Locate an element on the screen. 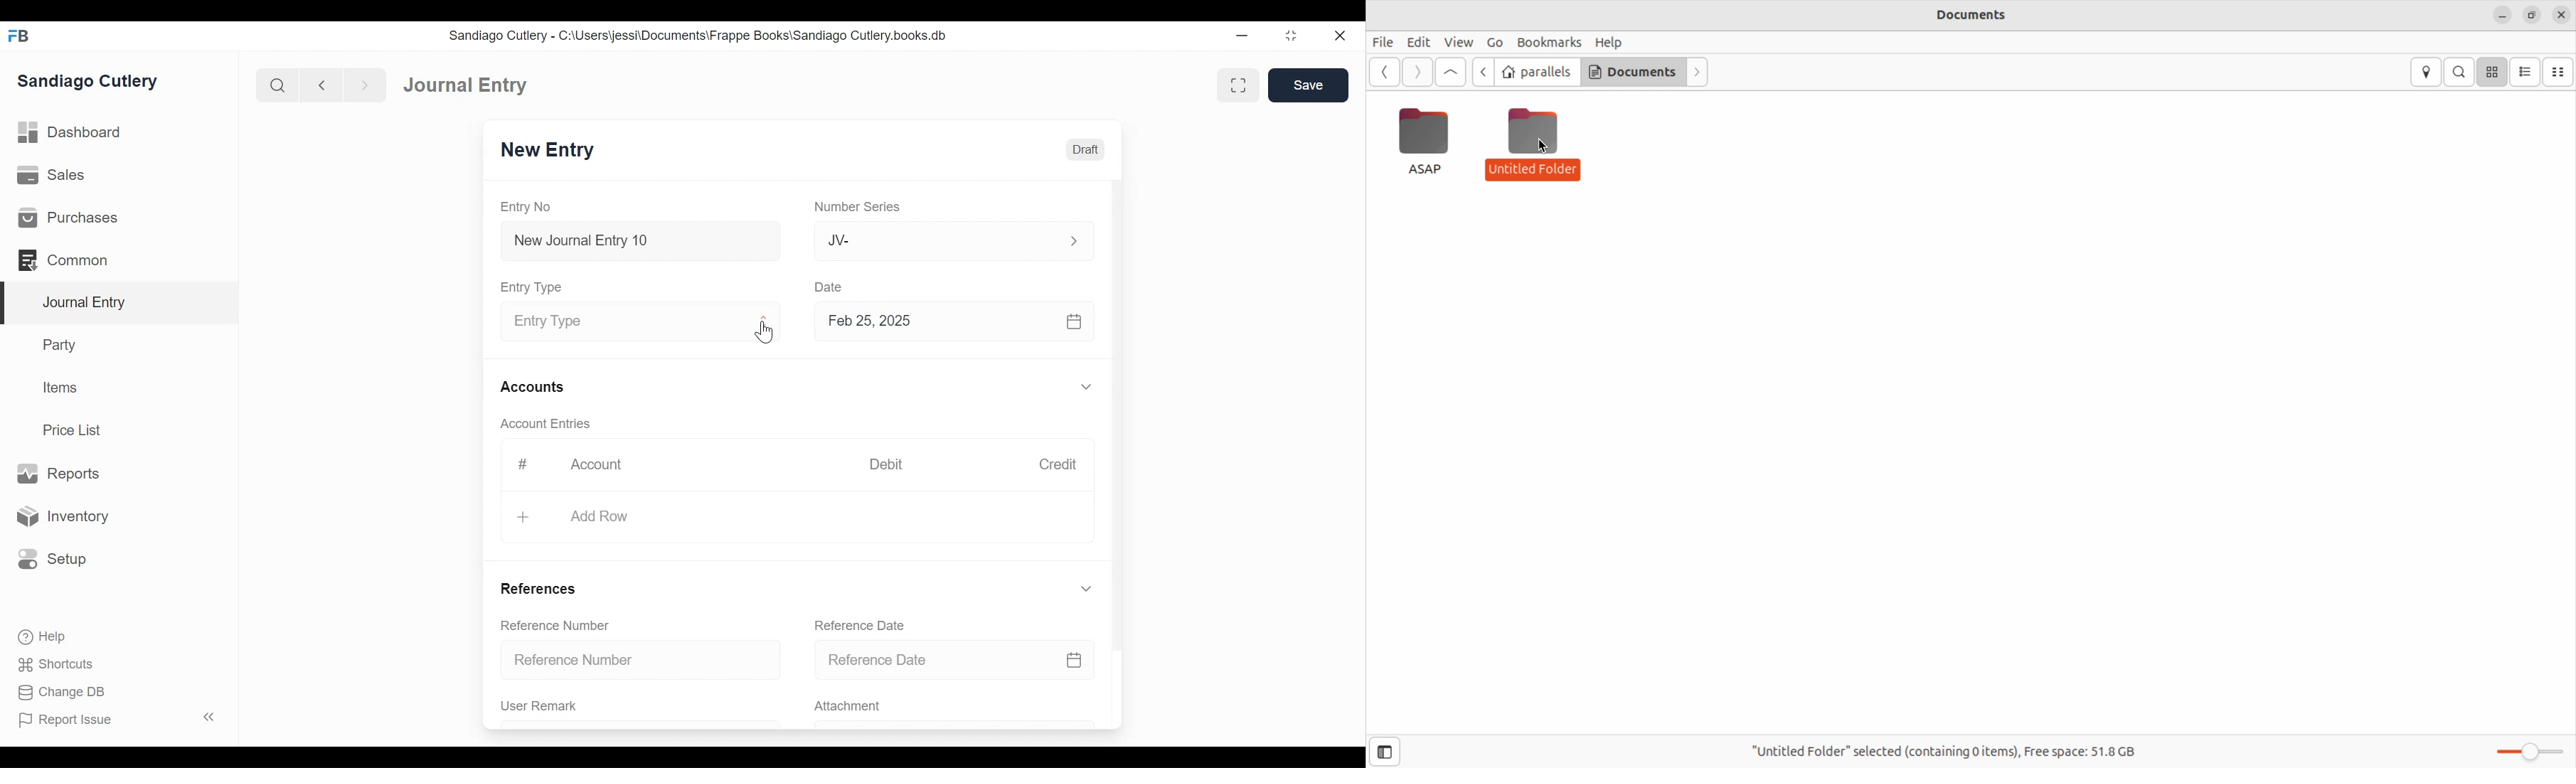  Items is located at coordinates (62, 389).